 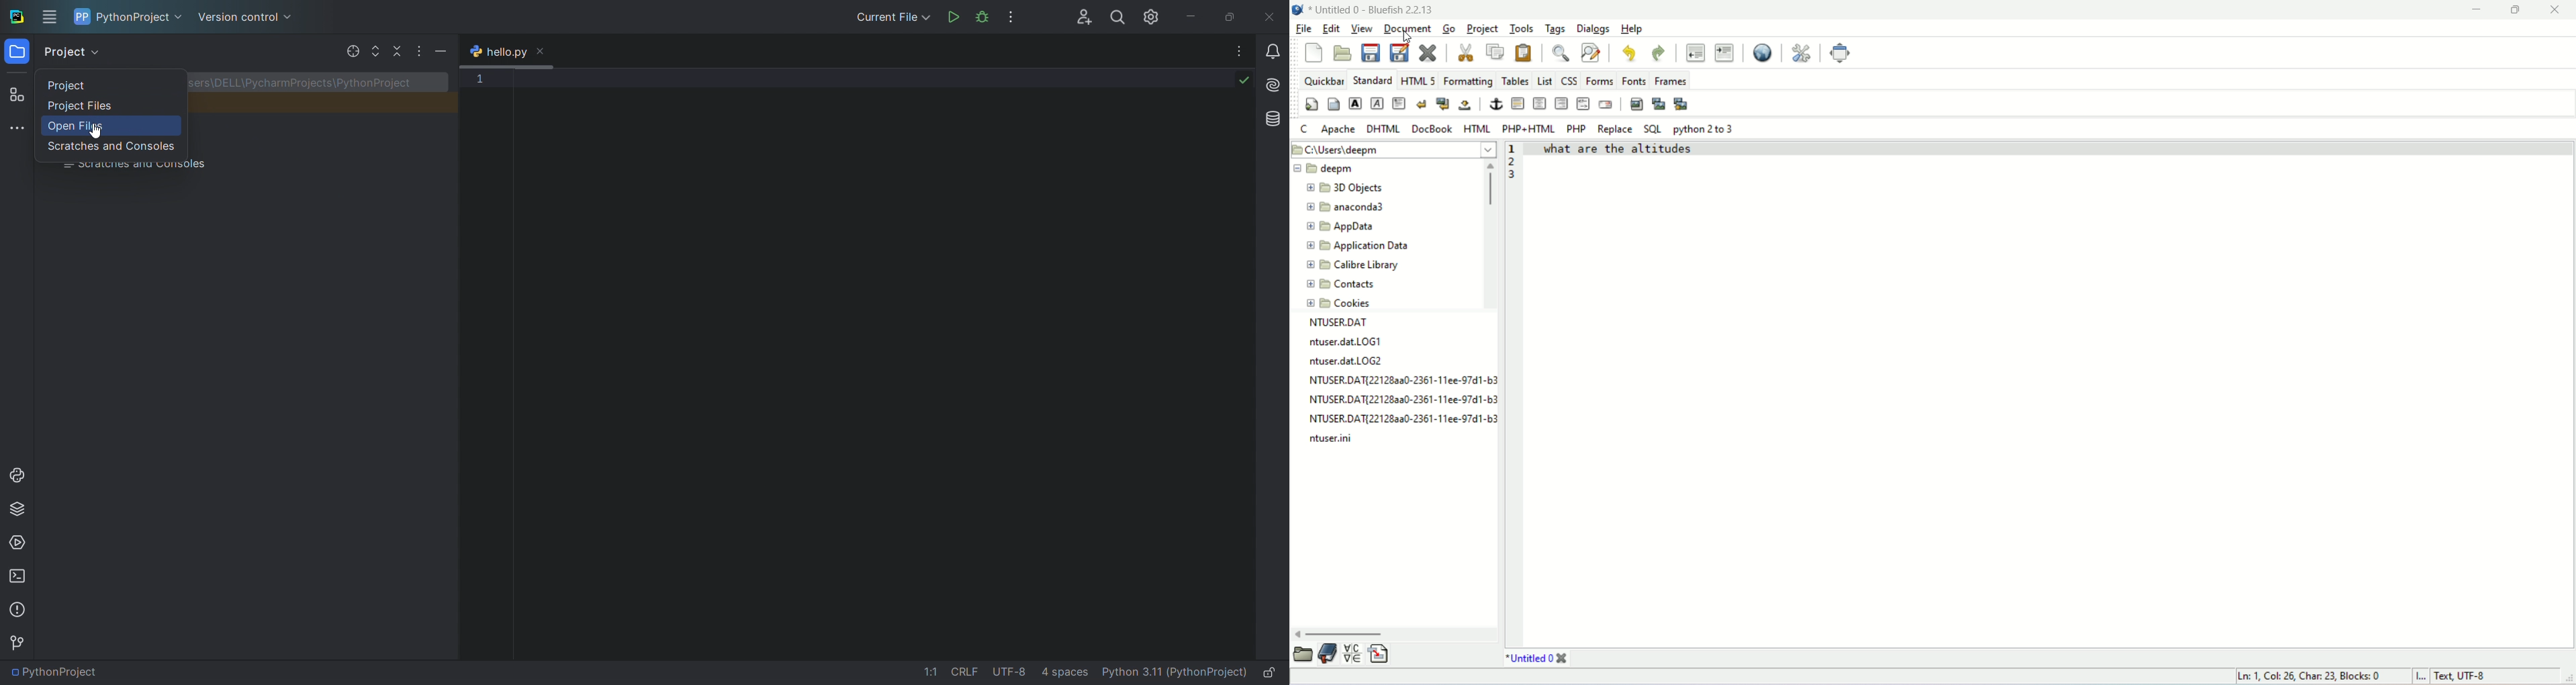 What do you see at coordinates (396, 50) in the screenshot?
I see `collapse` at bounding box center [396, 50].